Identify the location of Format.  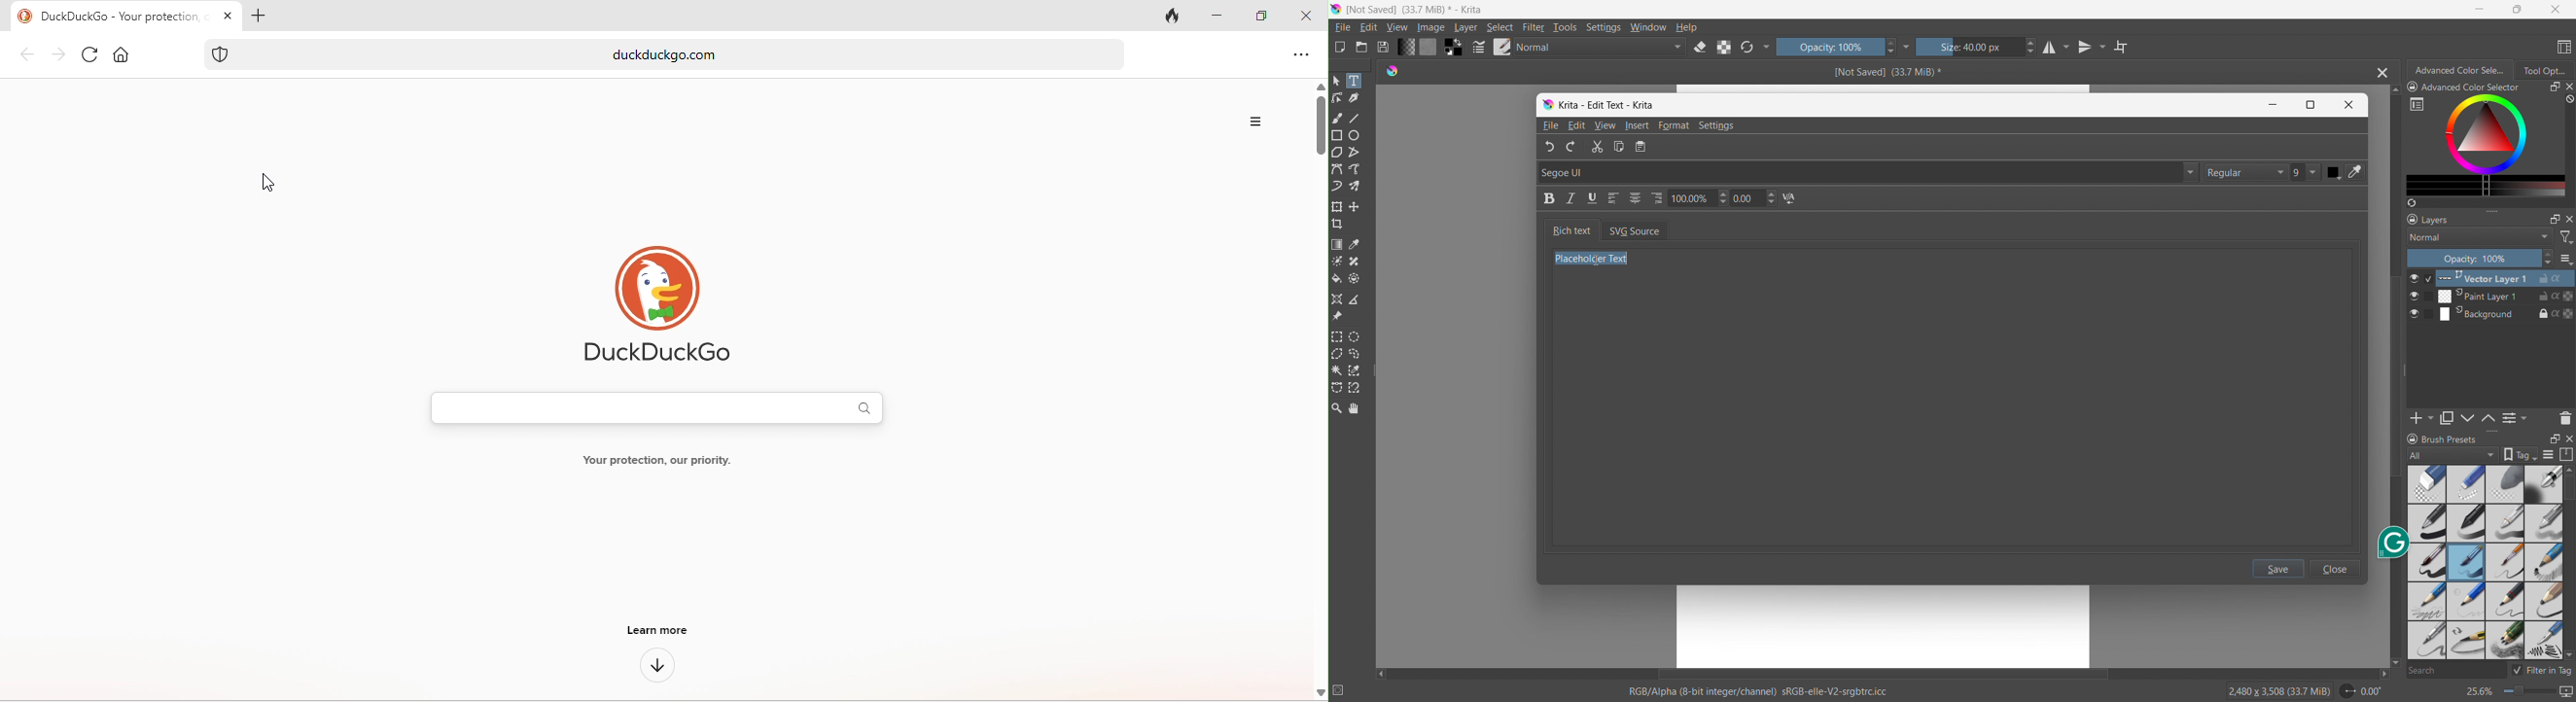
(1676, 126).